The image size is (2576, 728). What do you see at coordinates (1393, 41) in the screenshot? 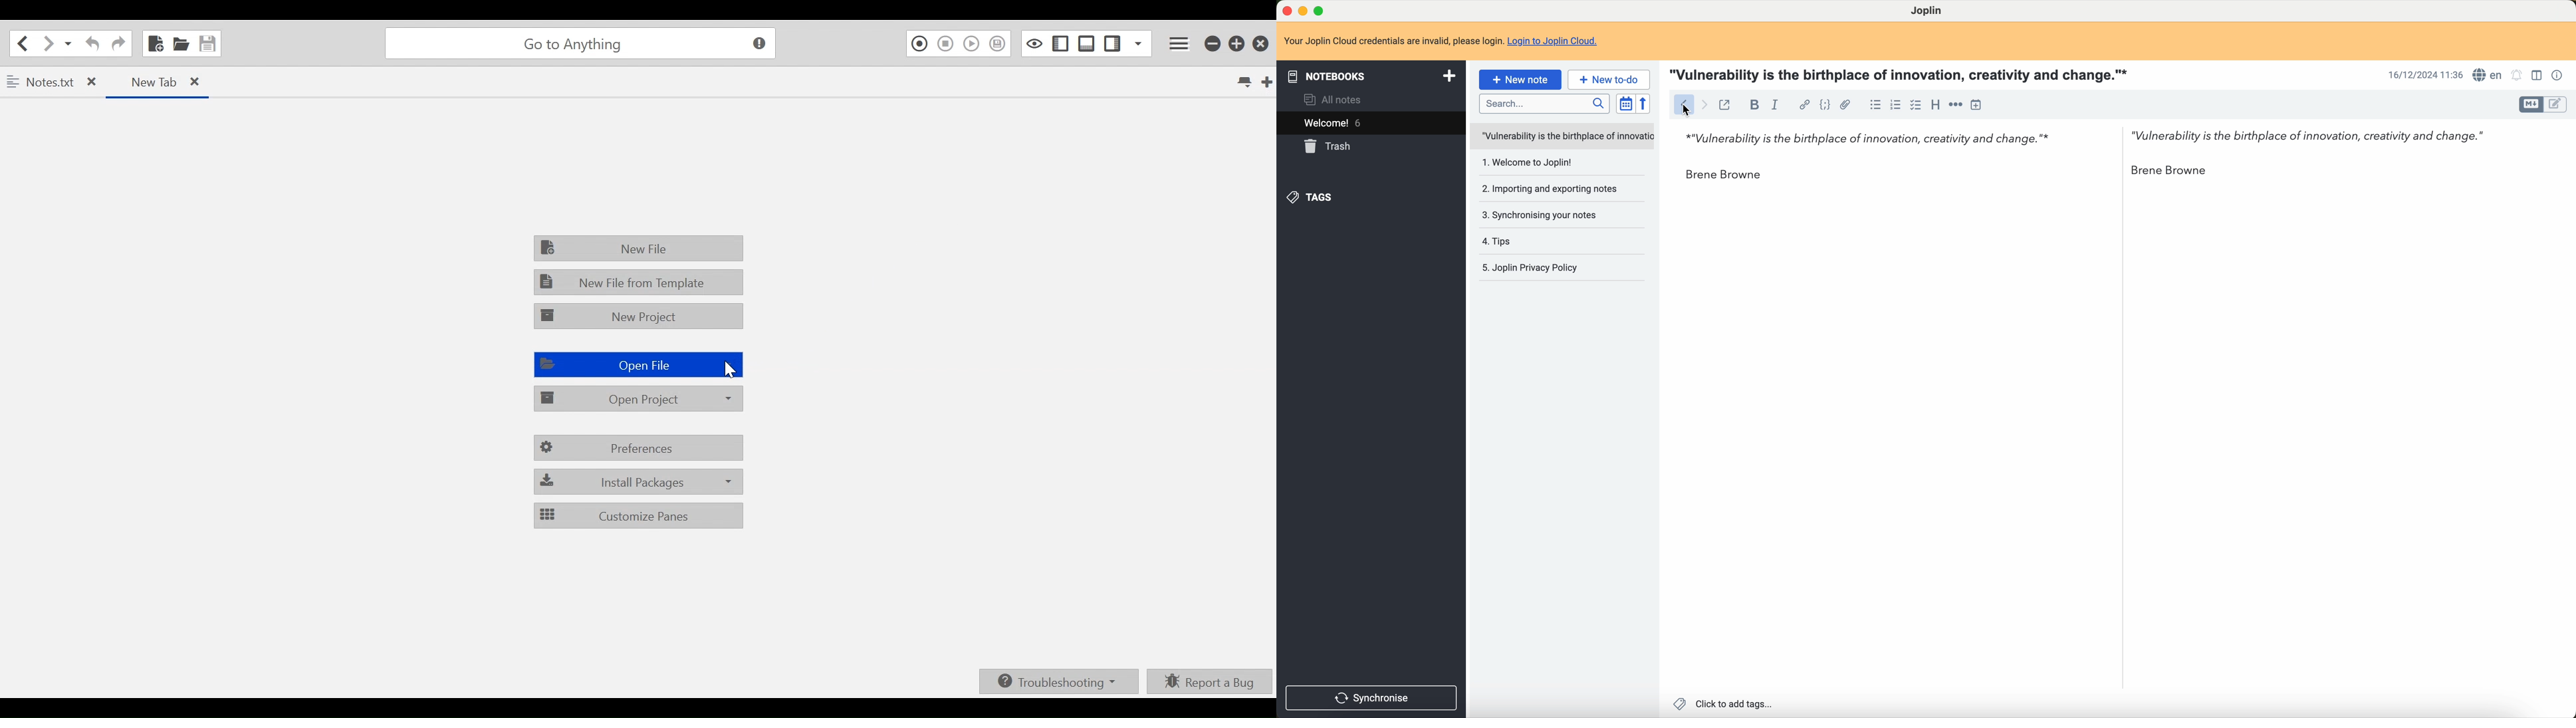
I see `note` at bounding box center [1393, 41].